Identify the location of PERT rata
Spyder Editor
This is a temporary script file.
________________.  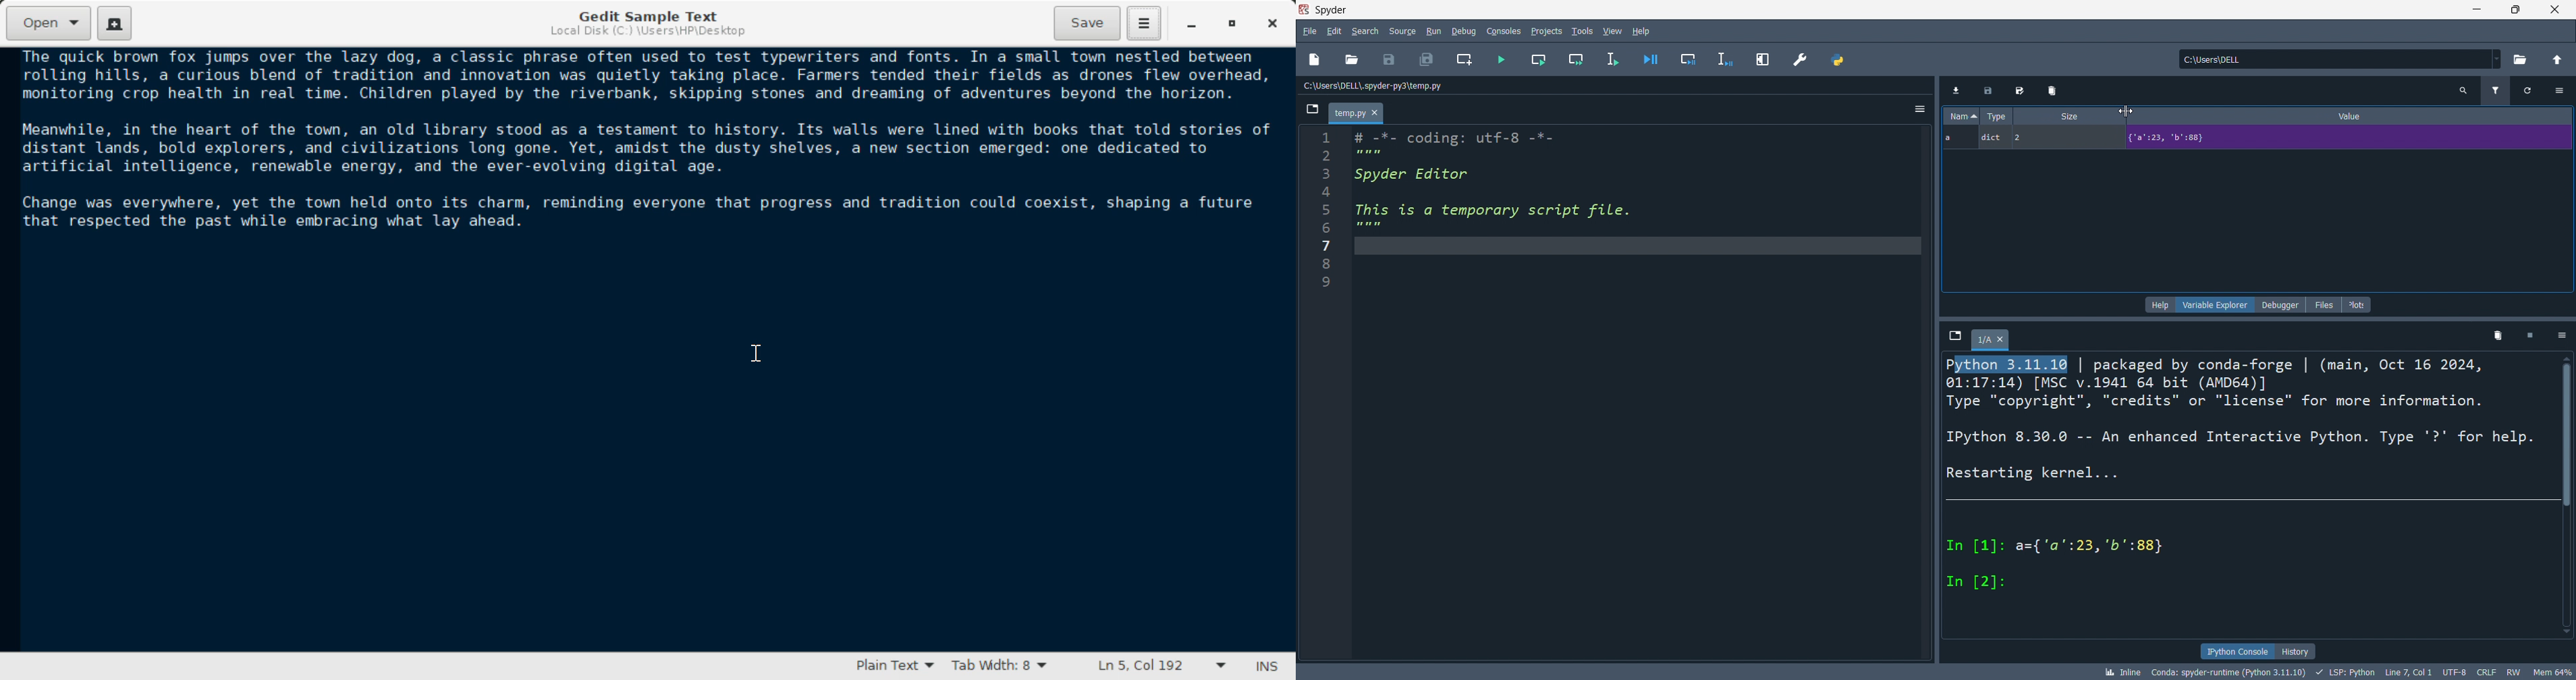
(1505, 187).